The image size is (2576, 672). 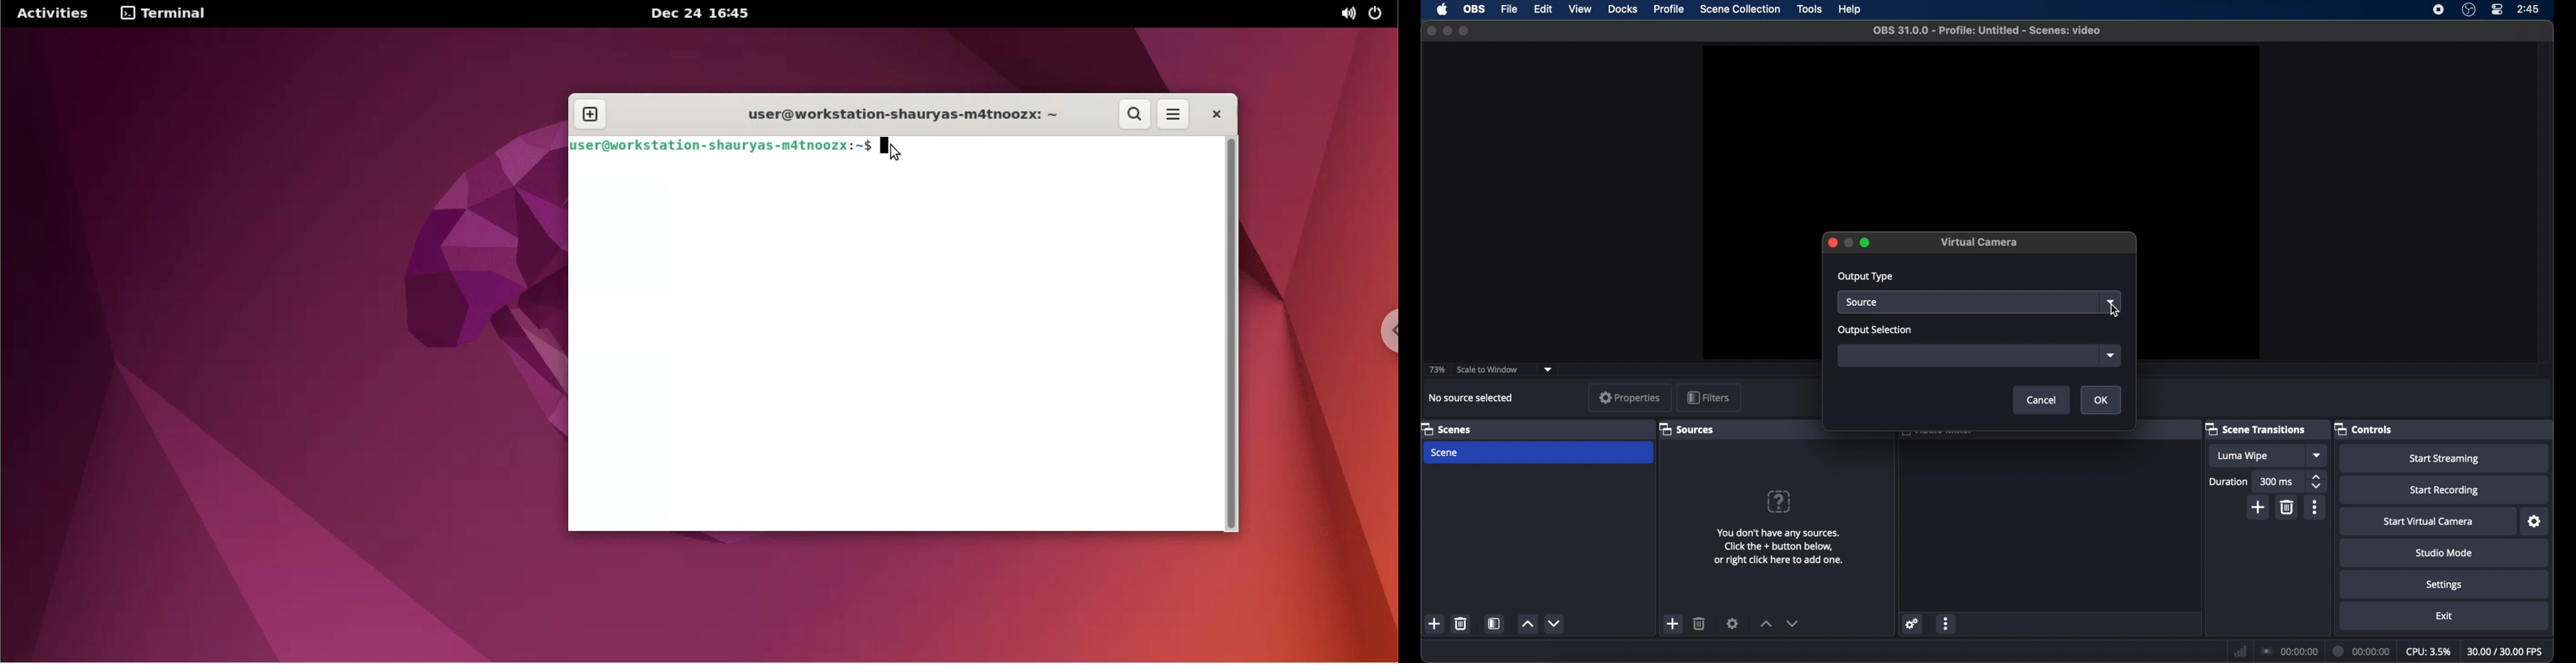 I want to click on 73%, so click(x=1436, y=370).